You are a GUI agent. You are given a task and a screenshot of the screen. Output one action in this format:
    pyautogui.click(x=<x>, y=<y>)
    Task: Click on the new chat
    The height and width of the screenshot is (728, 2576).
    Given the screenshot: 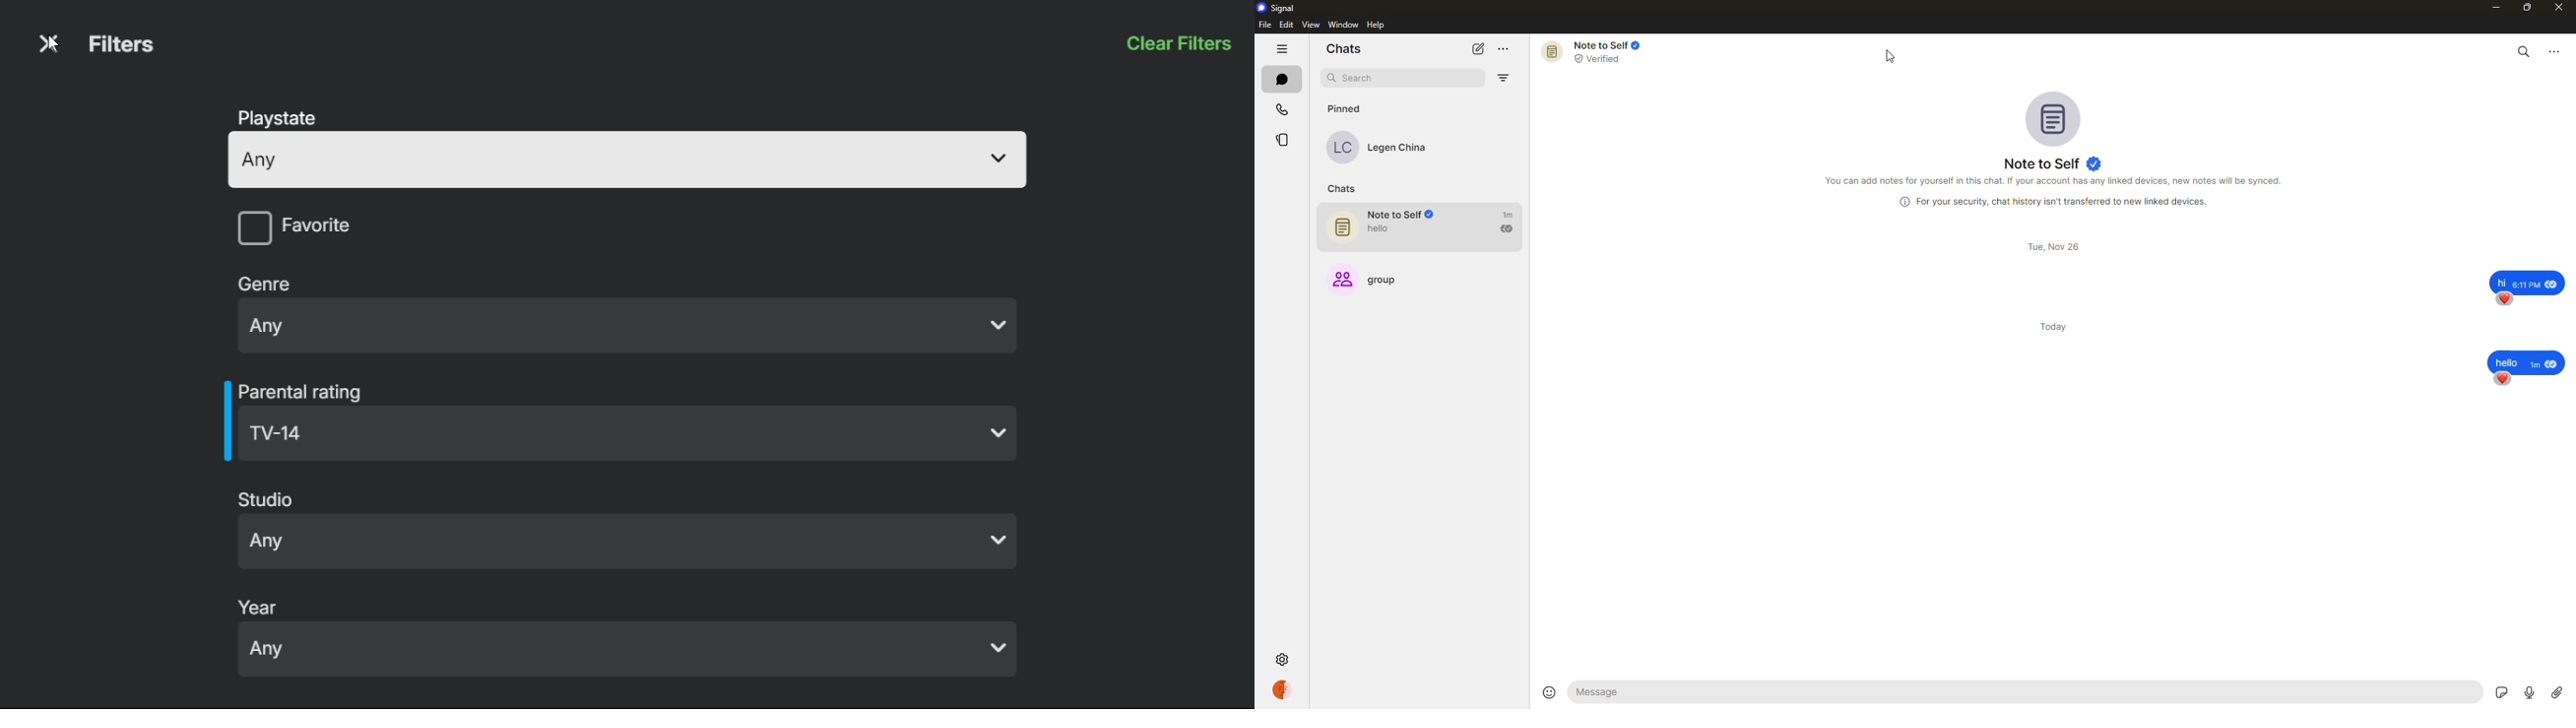 What is the action you would take?
    pyautogui.click(x=1478, y=49)
    